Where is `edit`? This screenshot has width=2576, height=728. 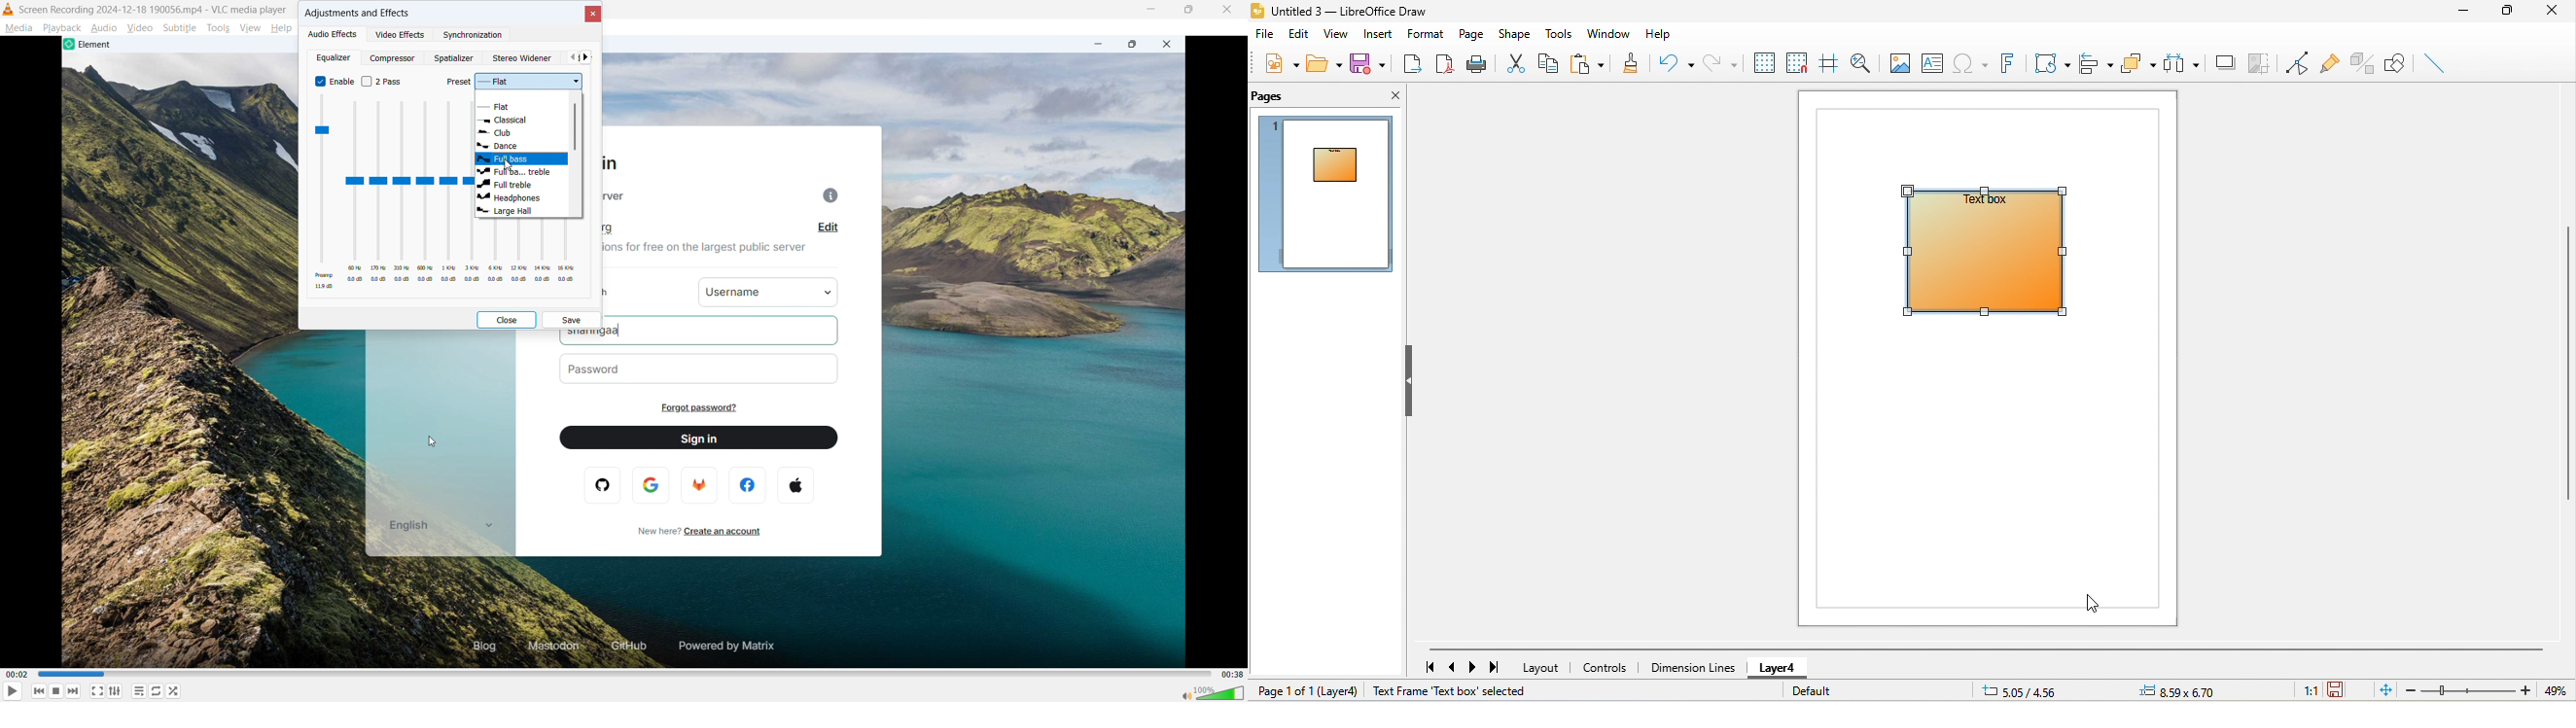
edit is located at coordinates (1299, 34).